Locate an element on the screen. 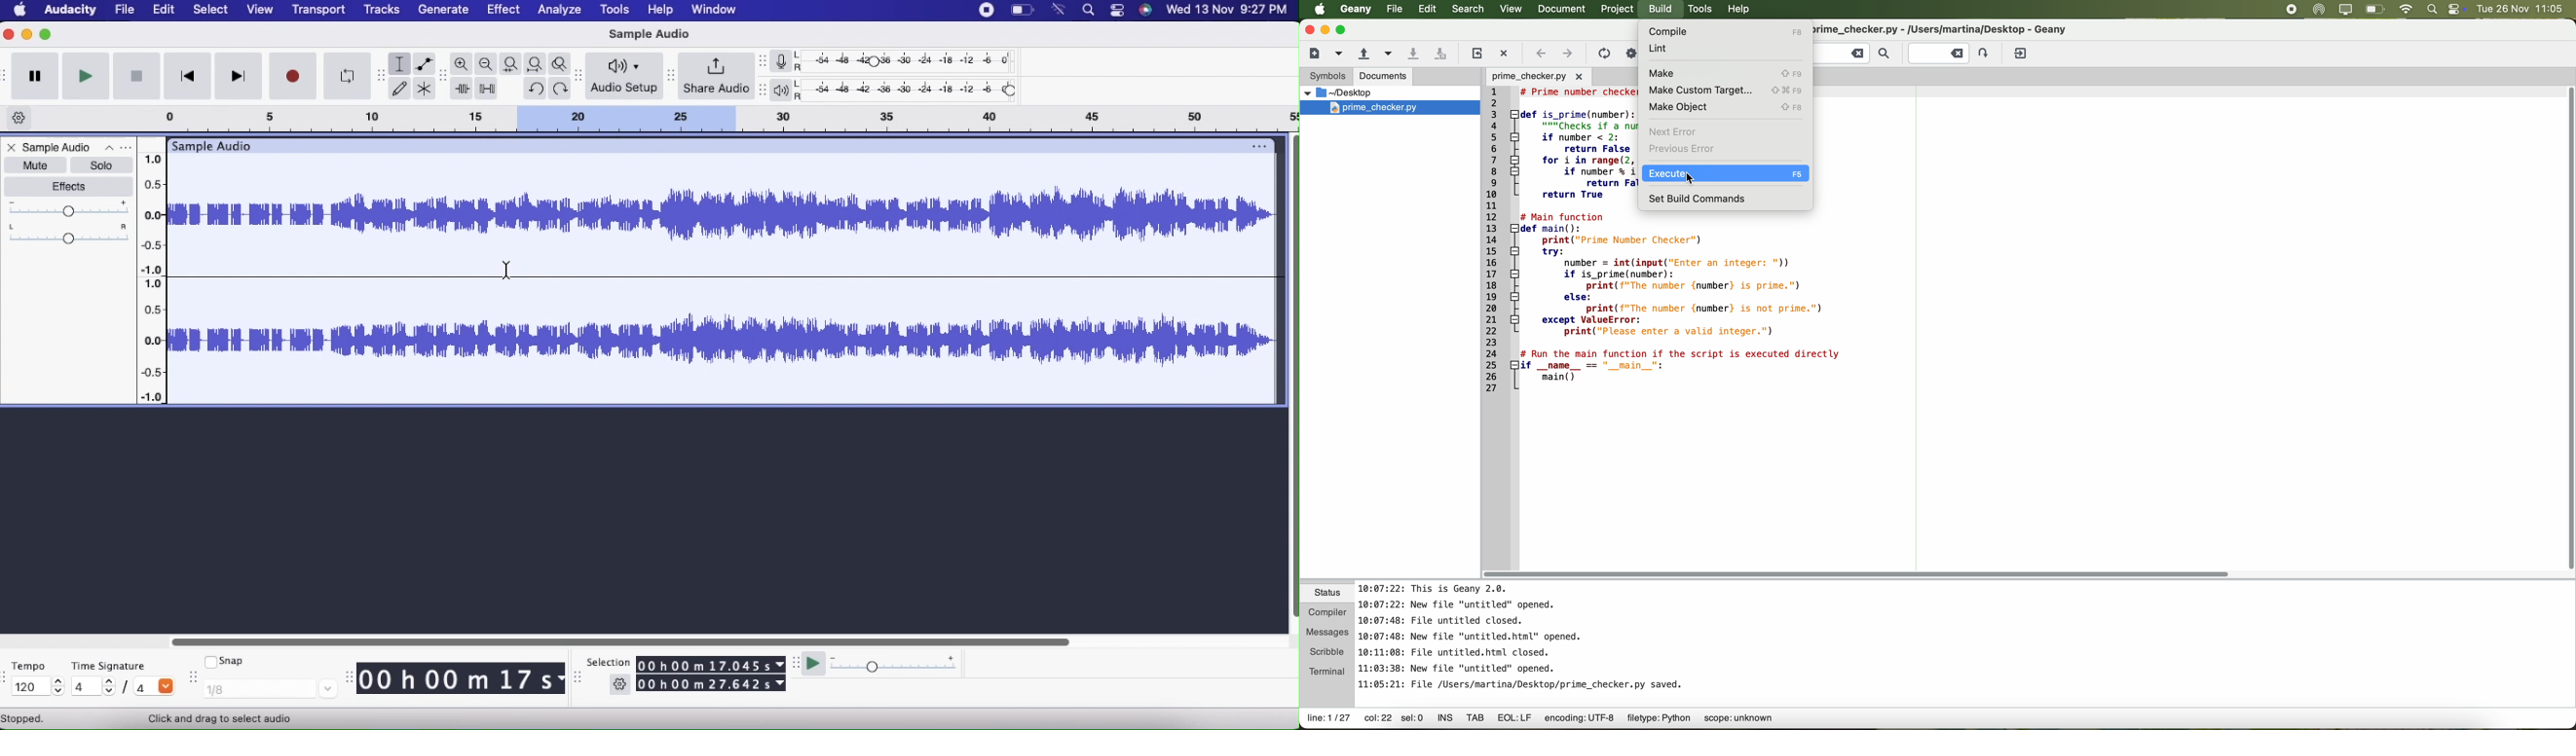 Image resolution: width=2576 pixels, height=756 pixels. Pause is located at coordinates (35, 77).